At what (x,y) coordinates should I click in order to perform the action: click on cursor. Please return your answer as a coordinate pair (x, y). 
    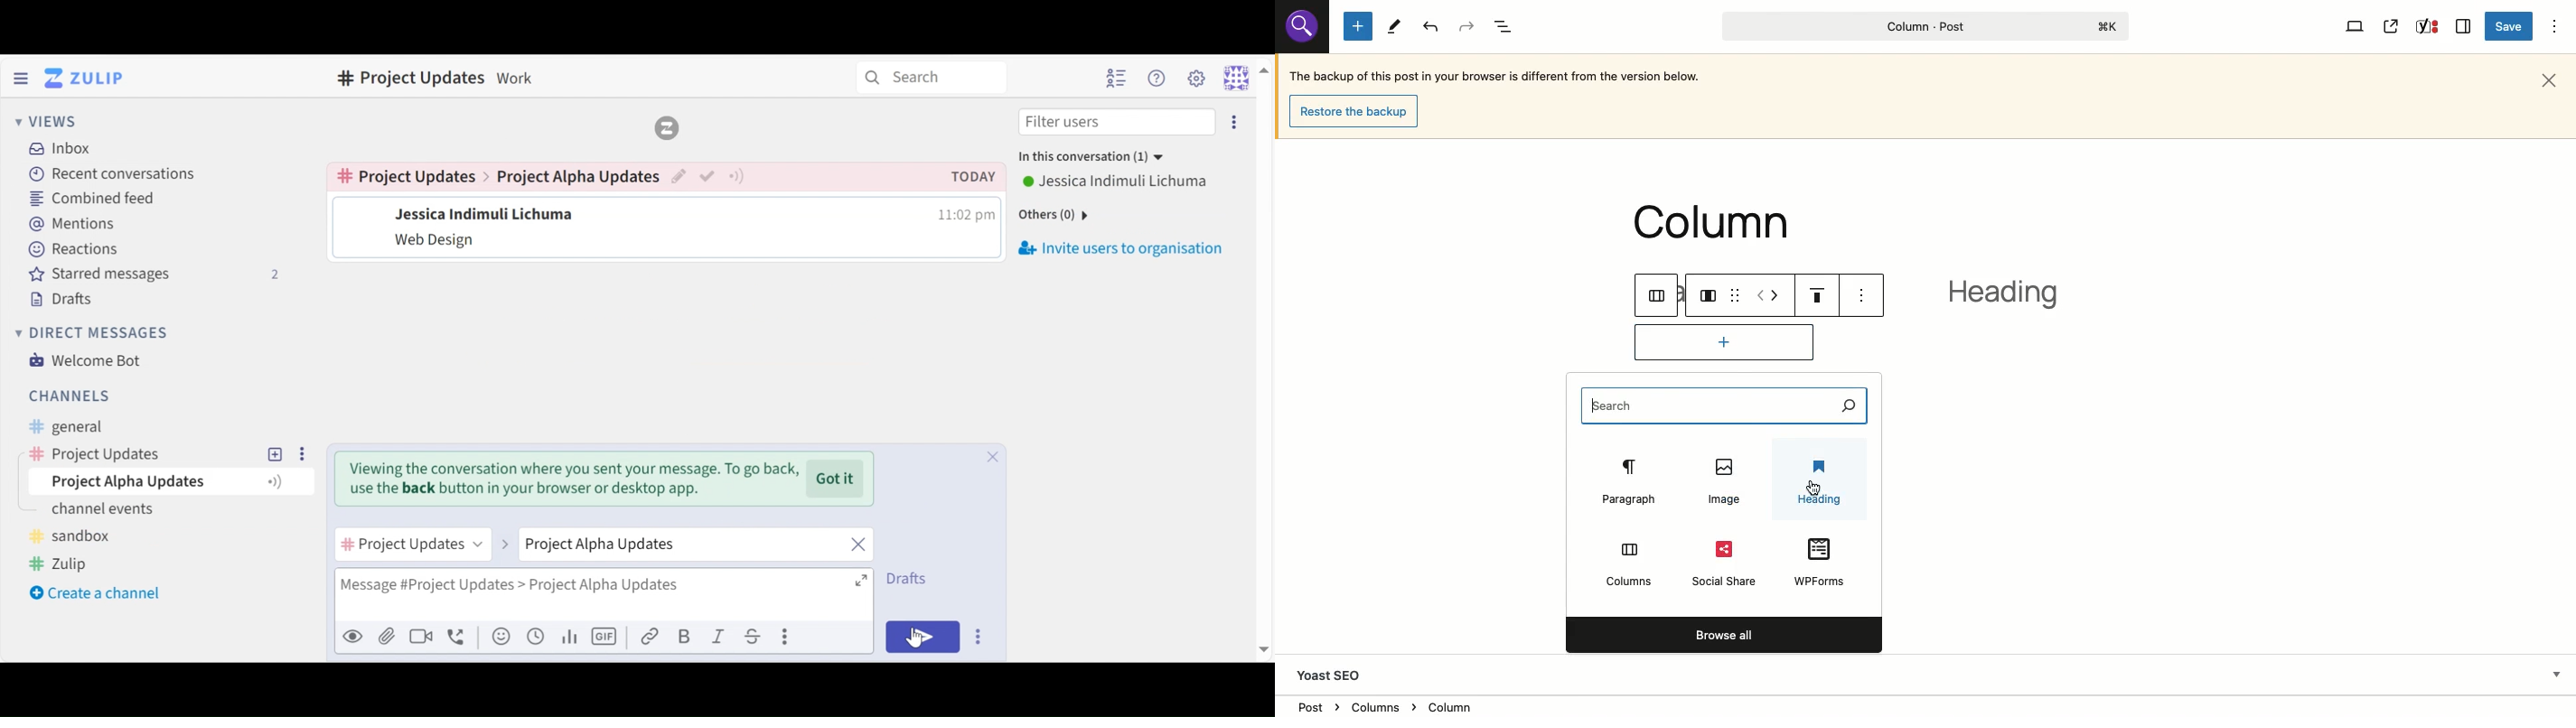
    Looking at the image, I should click on (913, 637).